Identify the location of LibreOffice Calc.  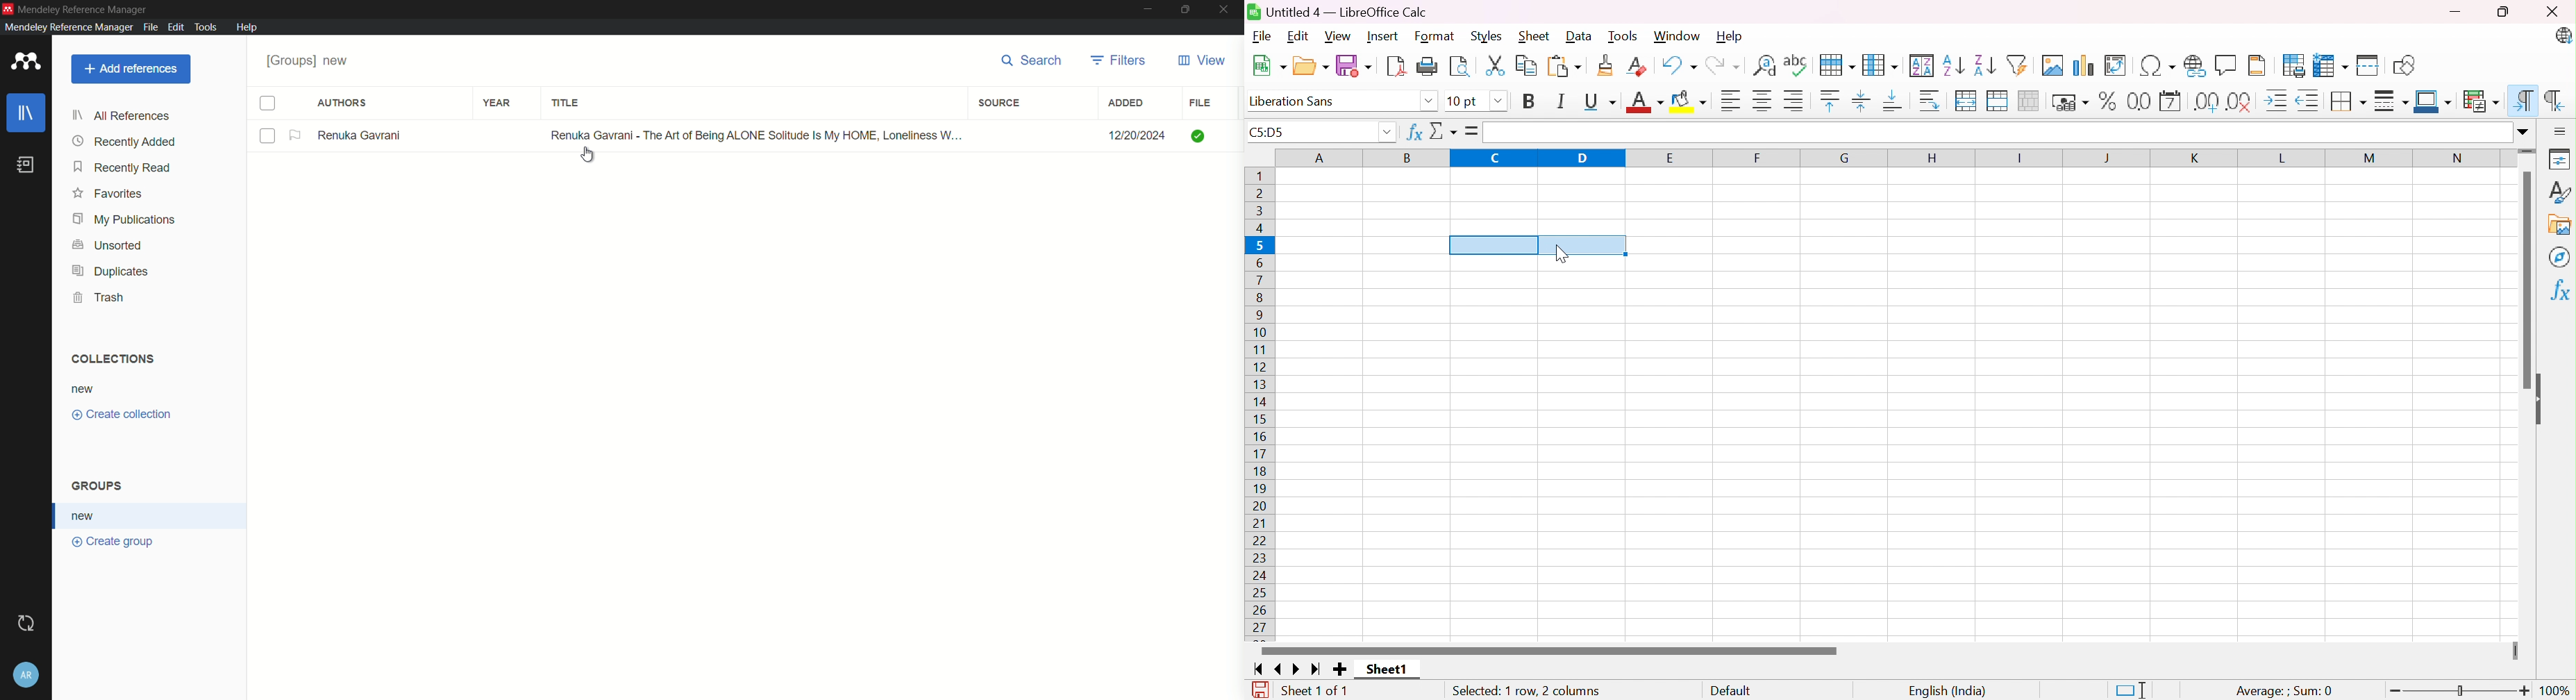
(2563, 37).